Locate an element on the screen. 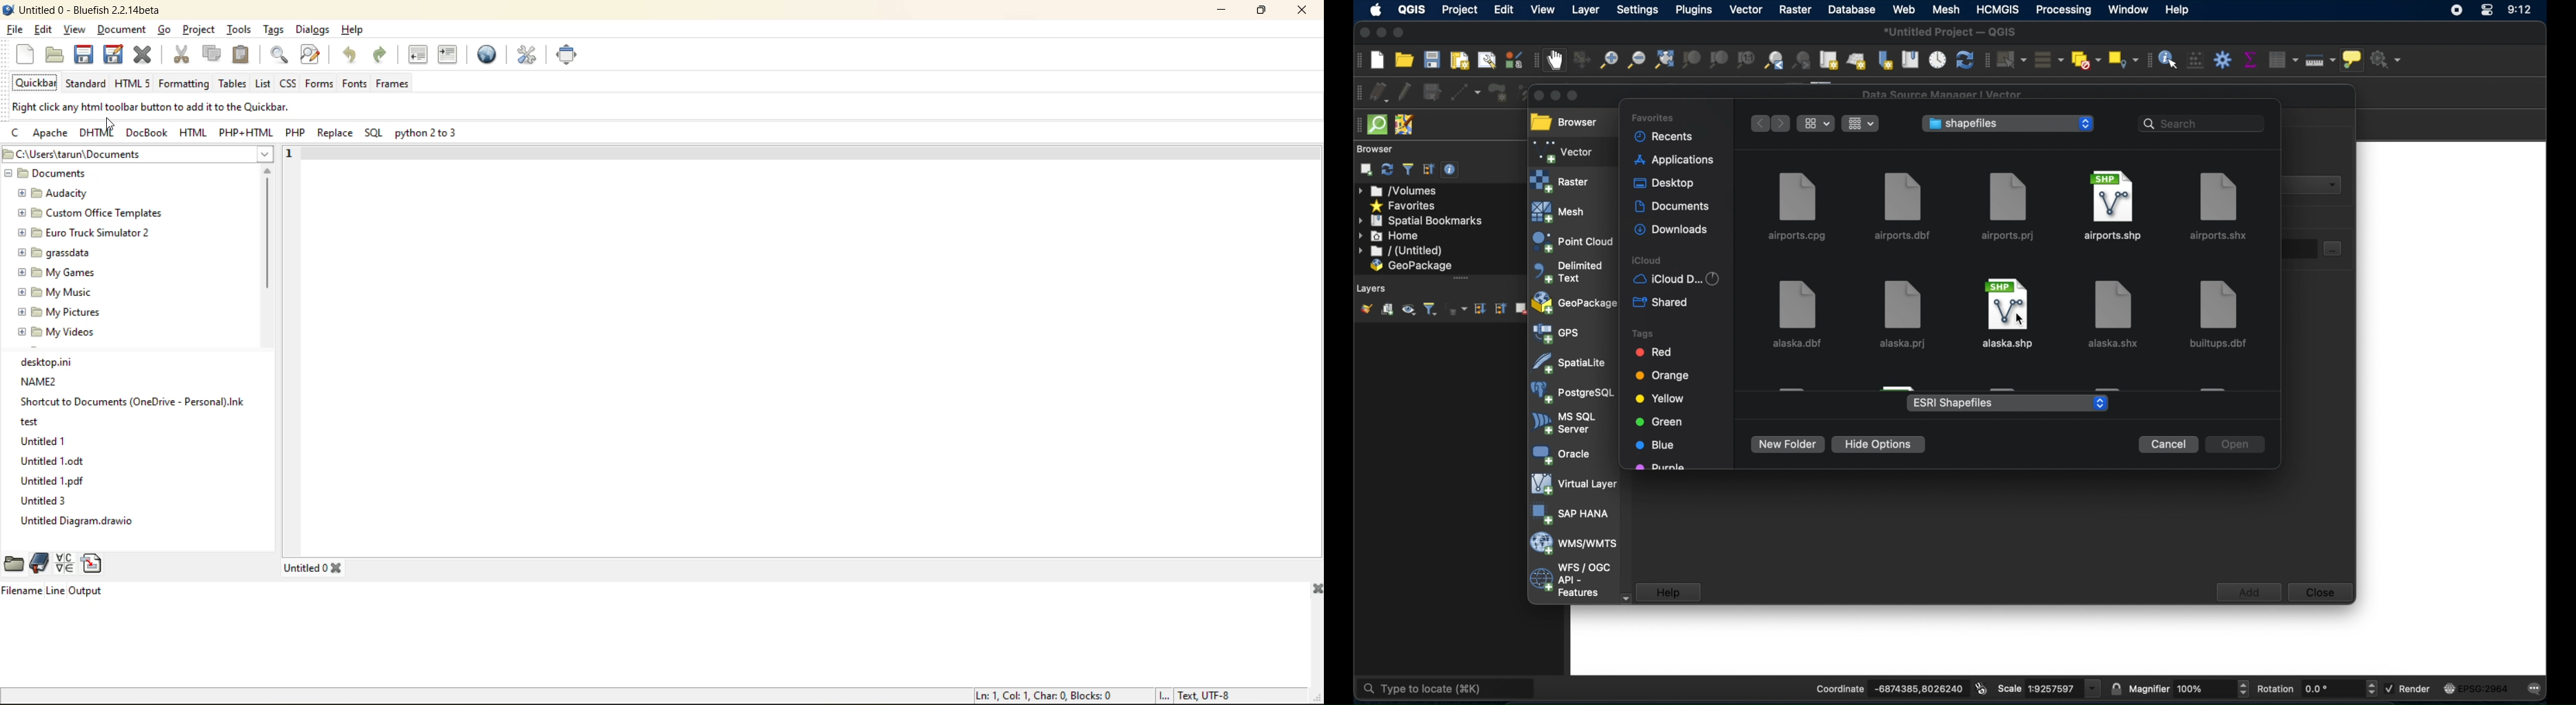 The height and width of the screenshot is (728, 2576). copy is located at coordinates (213, 57).